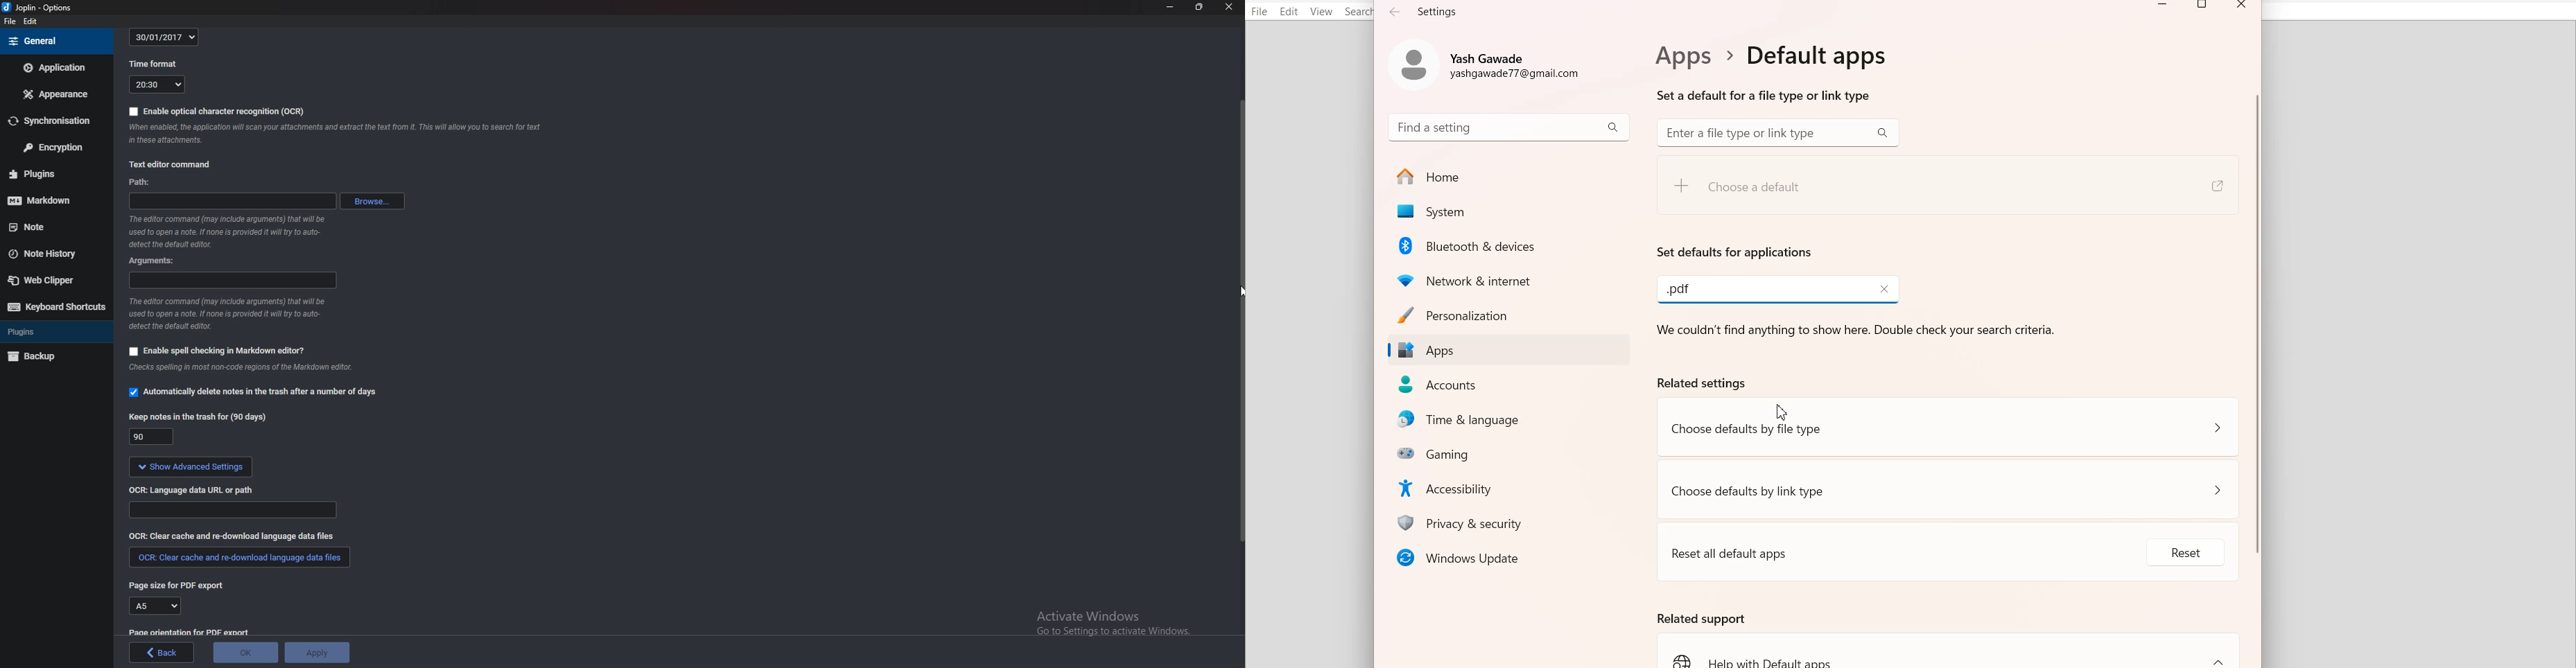 The width and height of the screenshot is (2576, 672). What do you see at coordinates (1508, 212) in the screenshot?
I see `System` at bounding box center [1508, 212].